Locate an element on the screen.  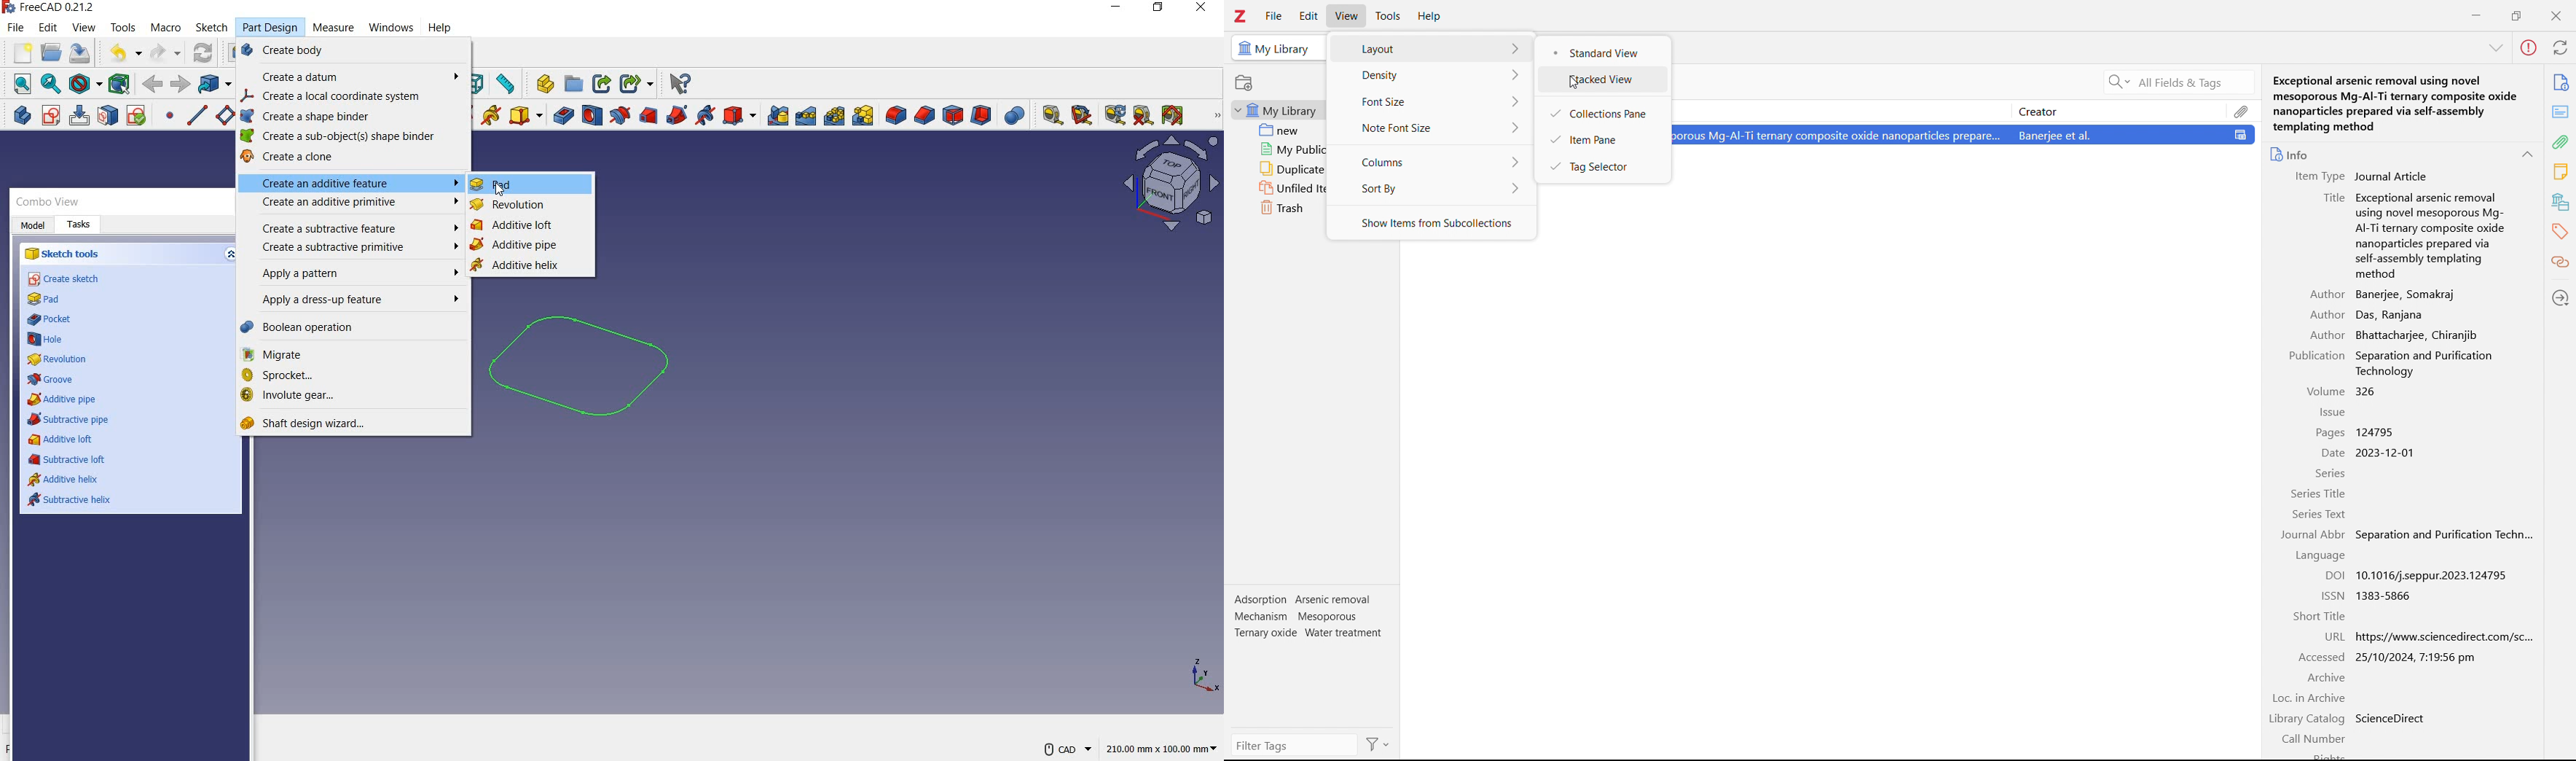
Mechanism   Mesoporous is located at coordinates (1297, 616).